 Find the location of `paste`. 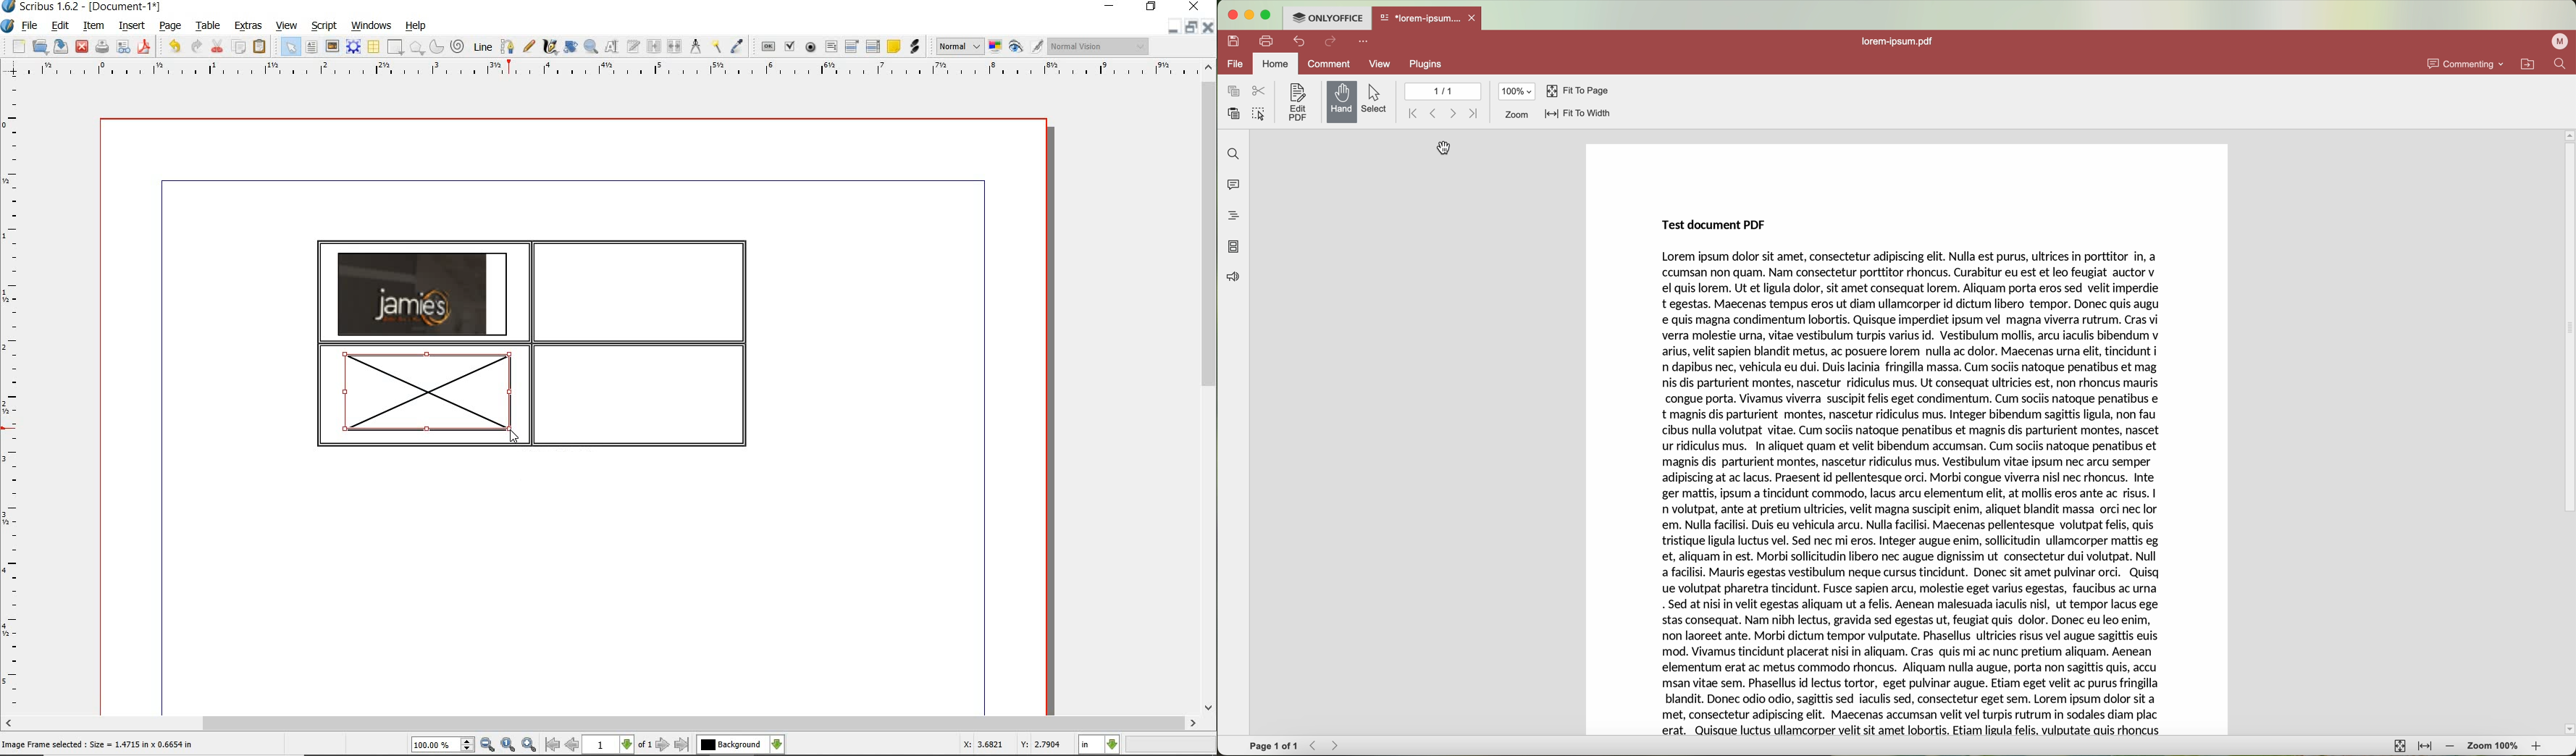

paste is located at coordinates (1230, 113).